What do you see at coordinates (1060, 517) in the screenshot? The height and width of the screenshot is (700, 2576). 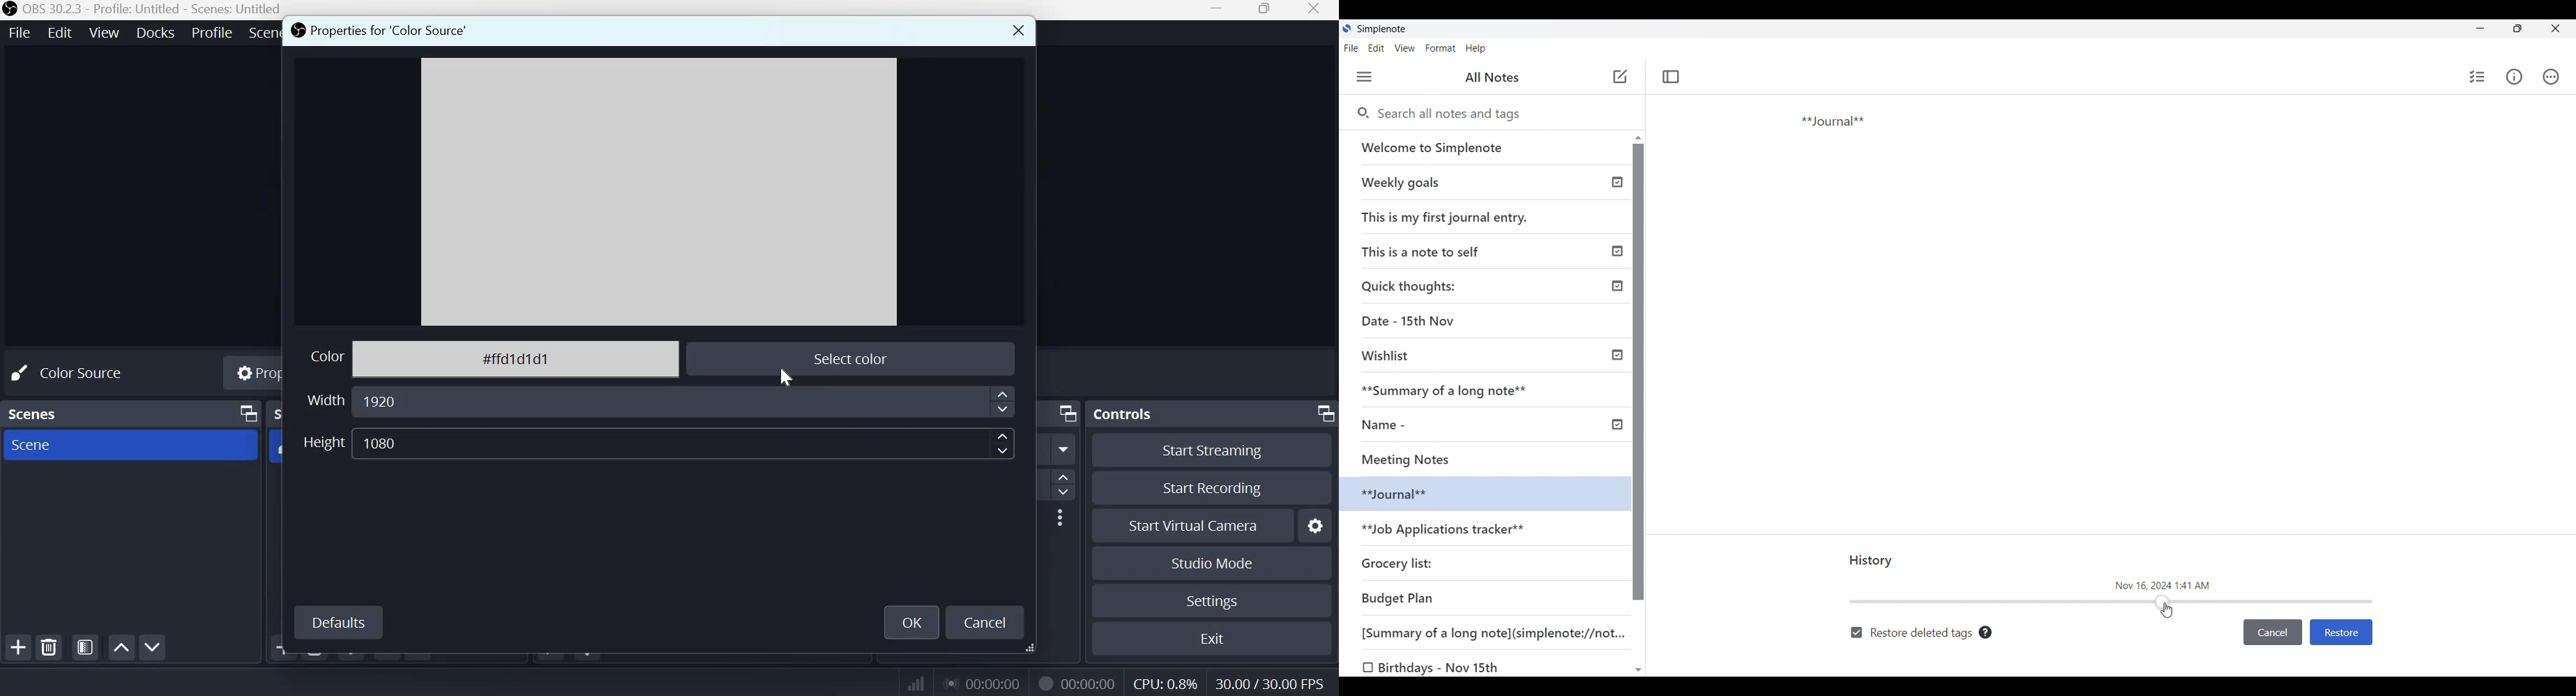 I see `More options` at bounding box center [1060, 517].